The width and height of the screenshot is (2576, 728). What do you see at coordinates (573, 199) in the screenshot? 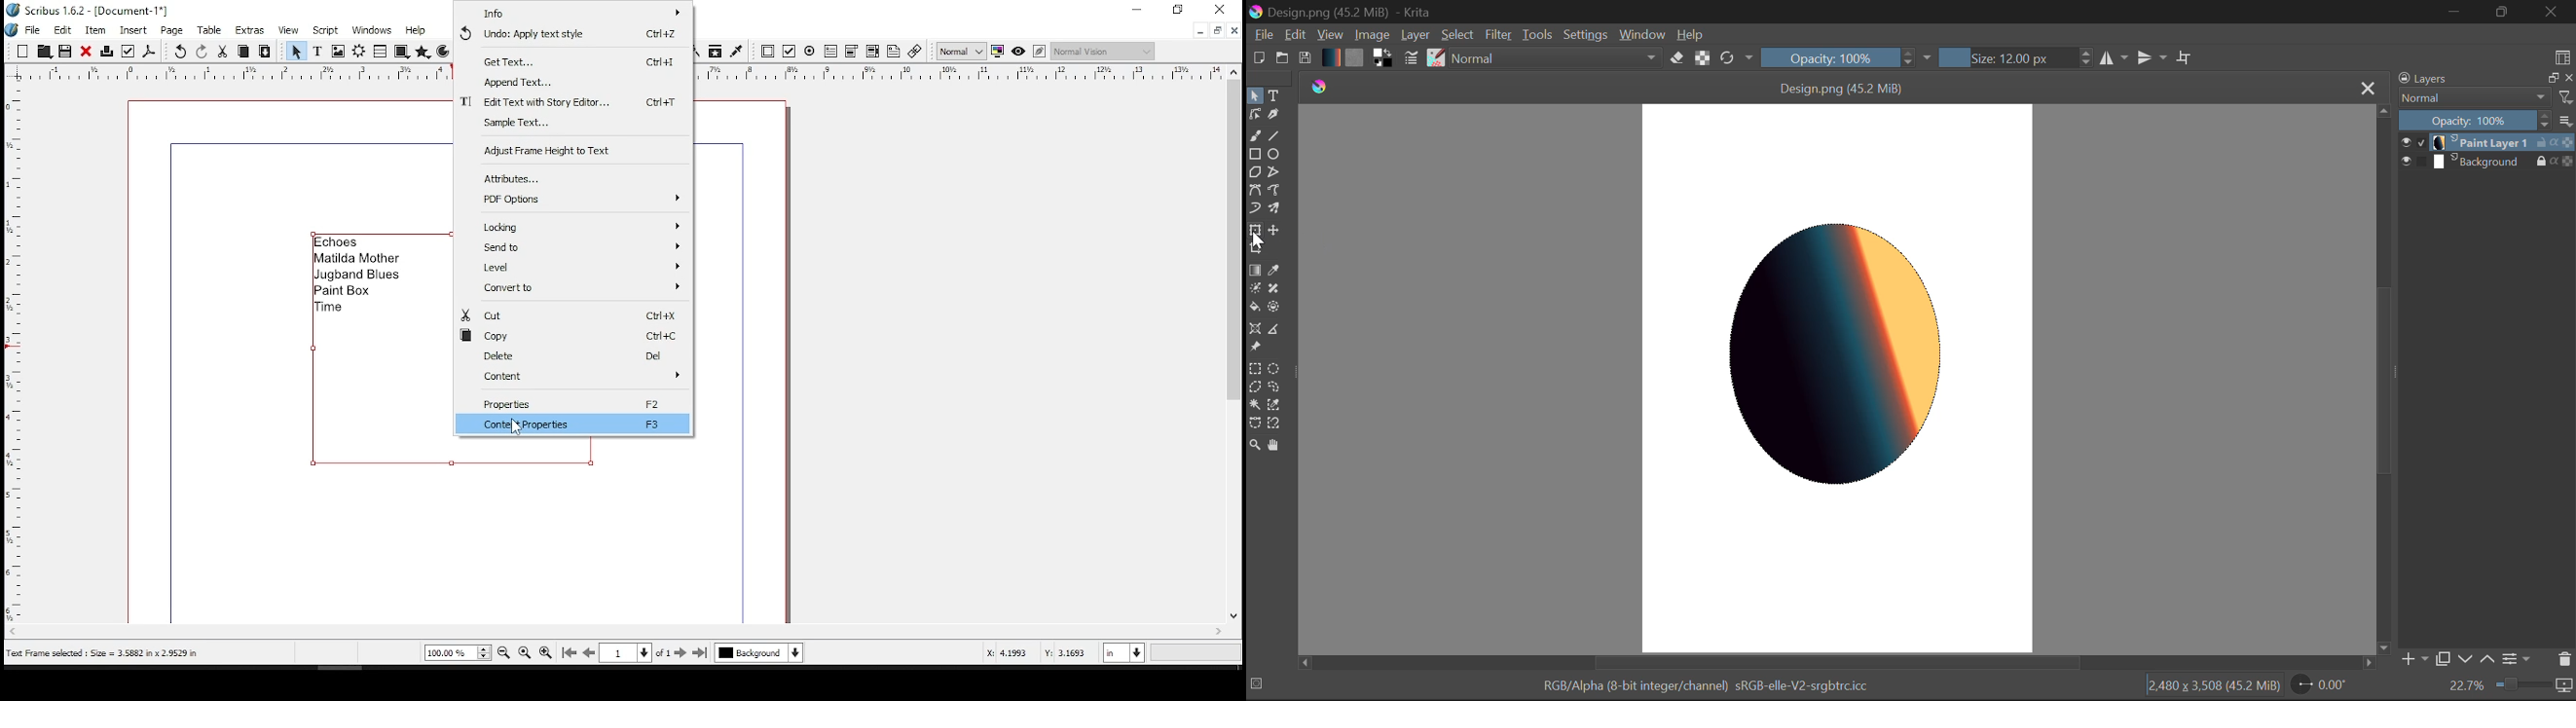
I see `pdf options` at bounding box center [573, 199].